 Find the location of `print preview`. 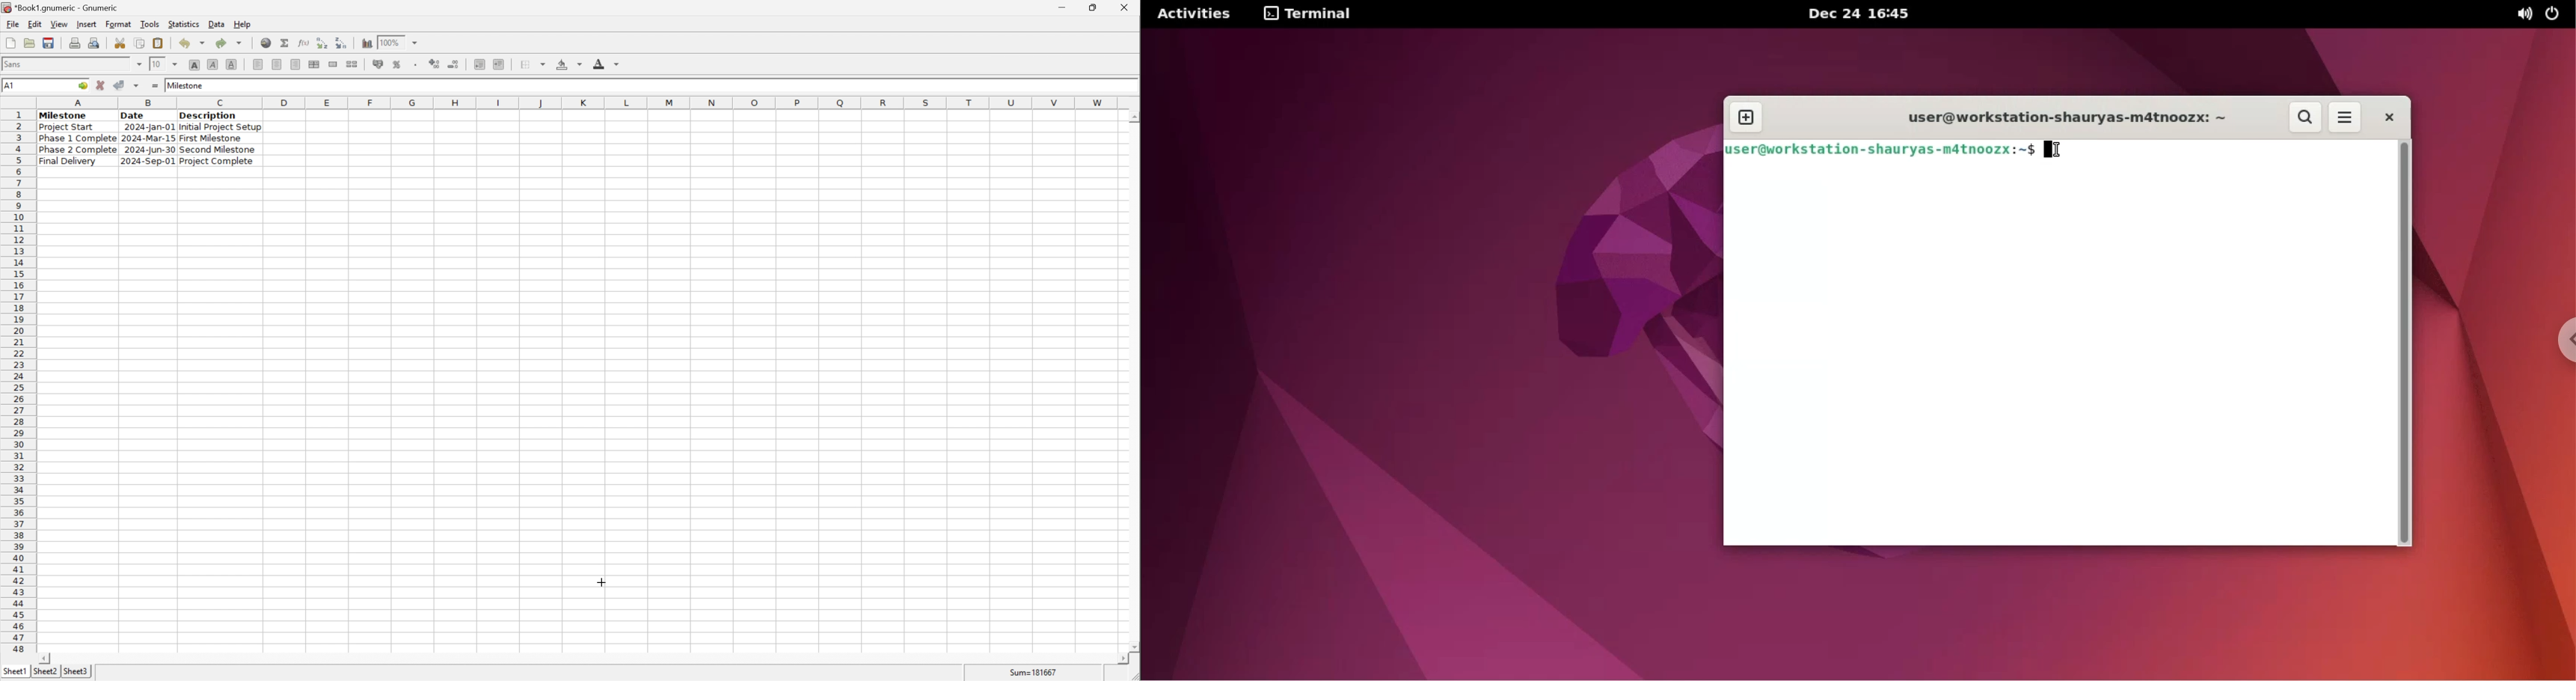

print preview is located at coordinates (74, 42).